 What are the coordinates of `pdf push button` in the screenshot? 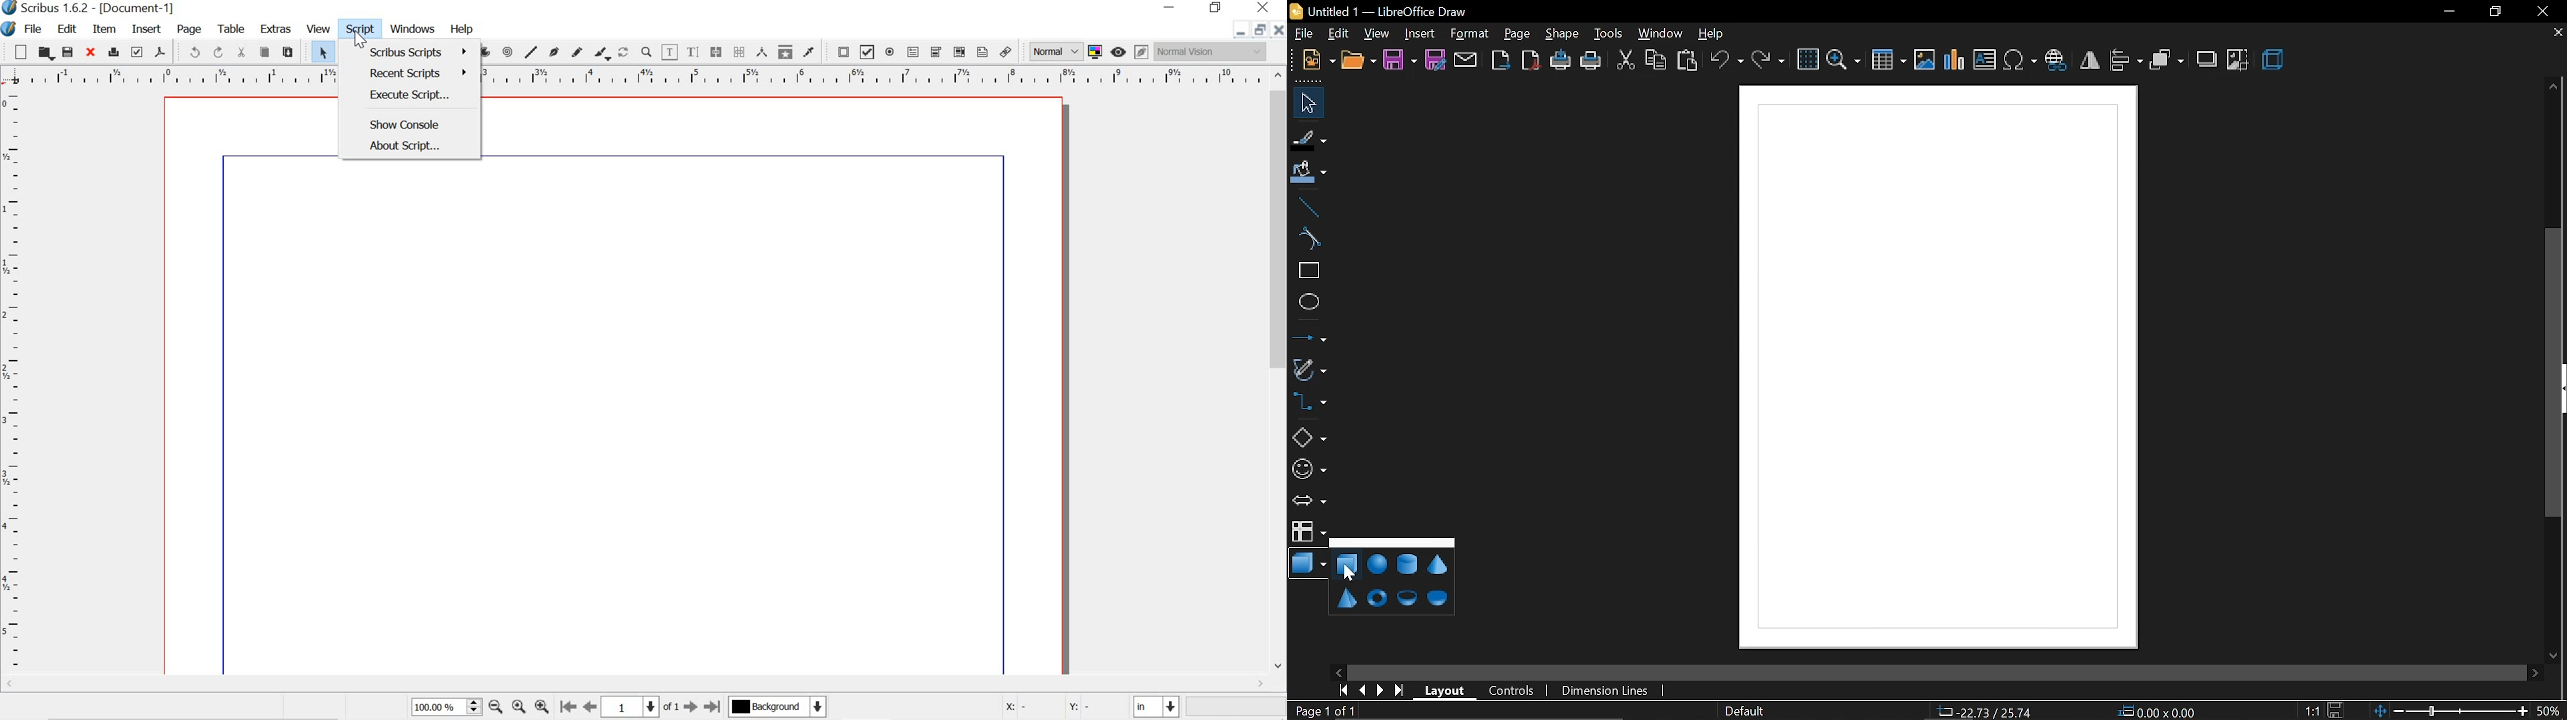 It's located at (840, 51).